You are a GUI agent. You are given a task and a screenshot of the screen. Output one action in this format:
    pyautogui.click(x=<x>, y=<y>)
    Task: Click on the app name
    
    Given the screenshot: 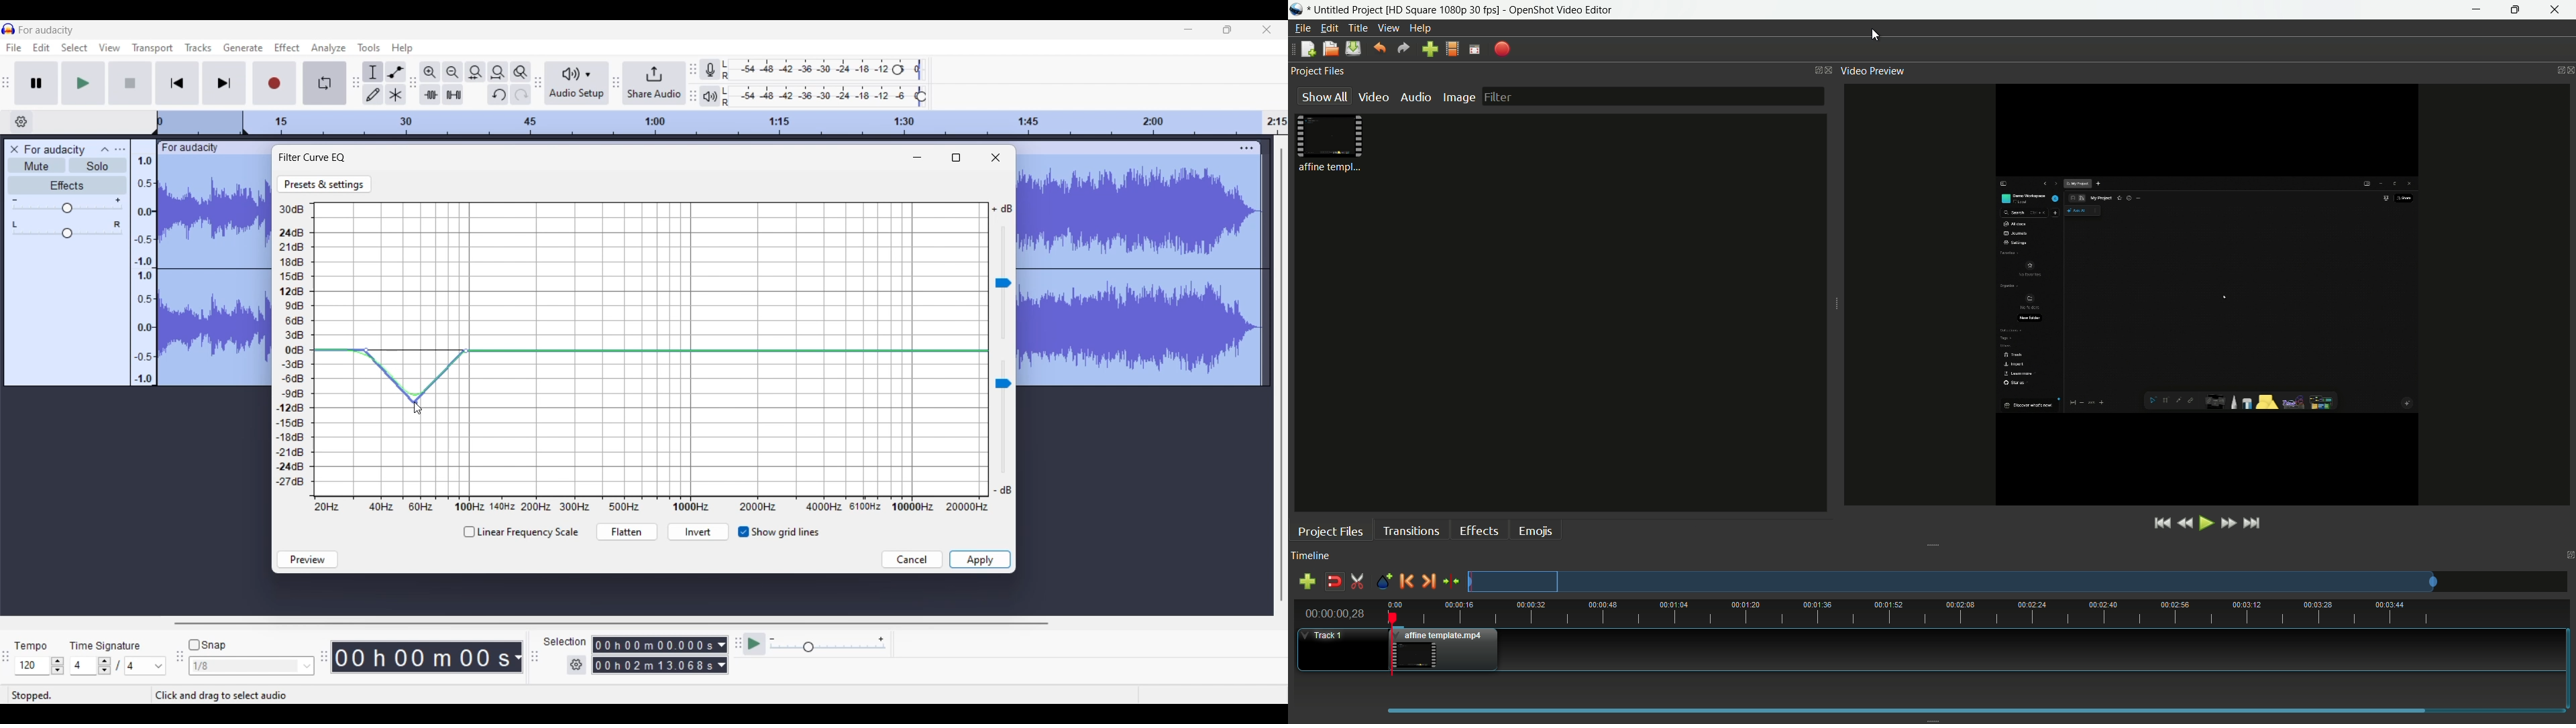 What is the action you would take?
    pyautogui.click(x=1561, y=9)
    